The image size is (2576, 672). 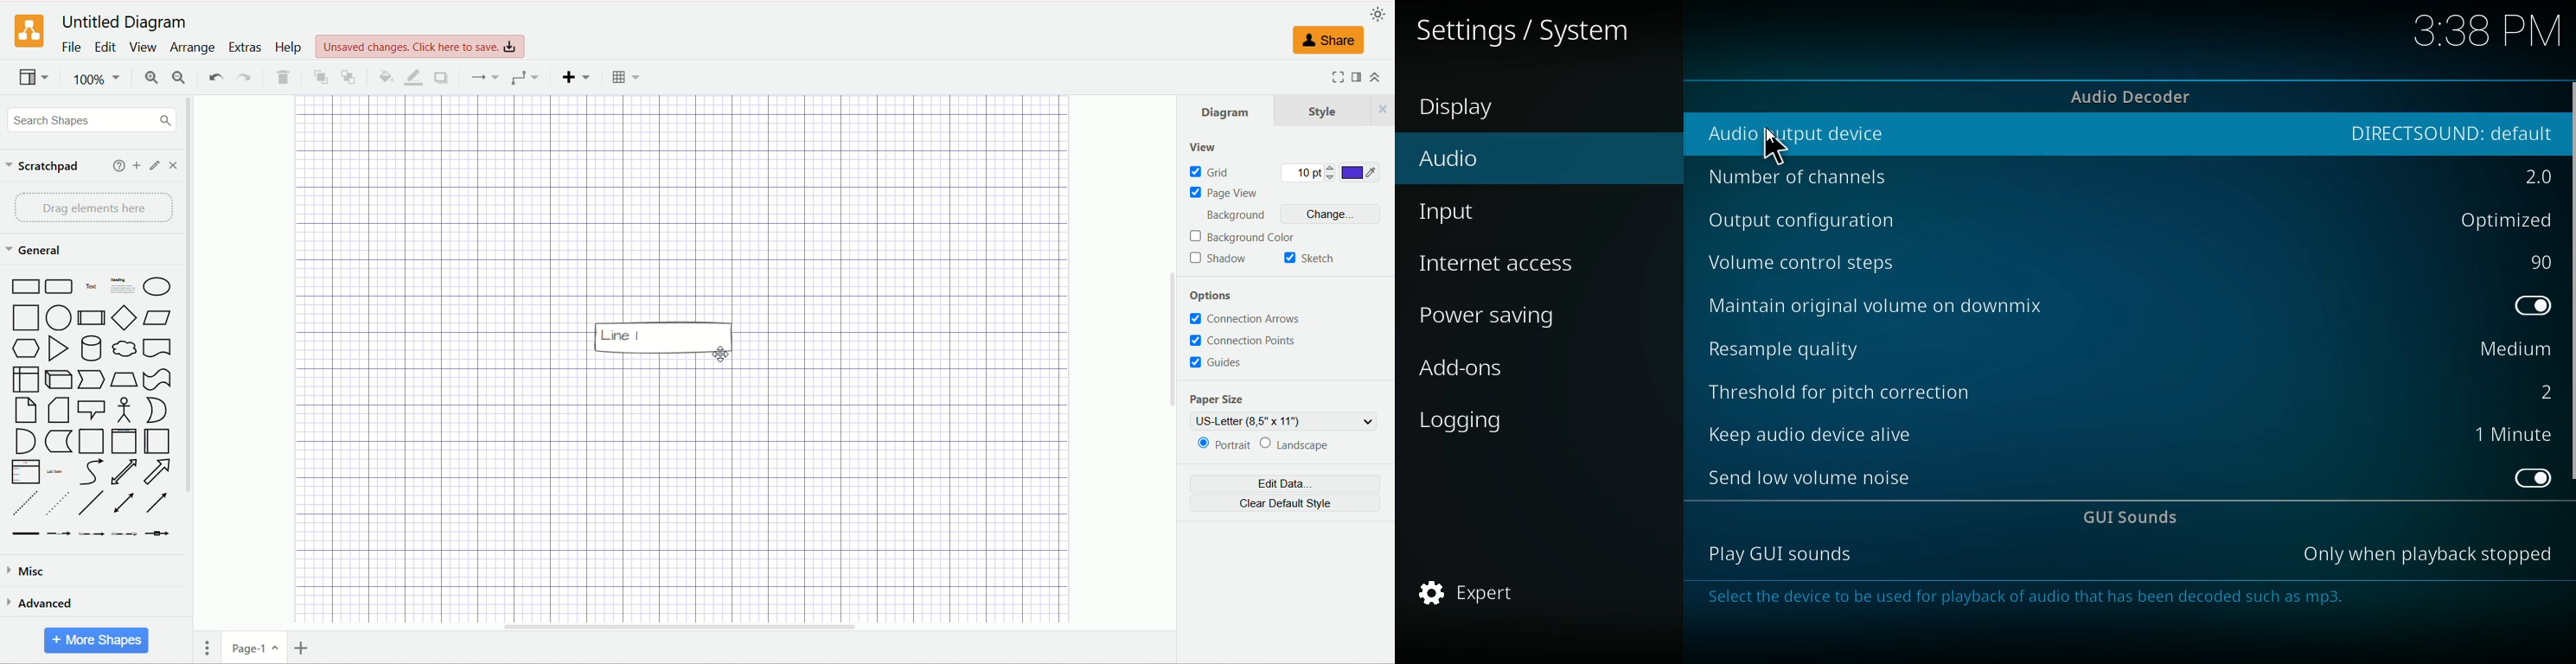 What do you see at coordinates (1908, 303) in the screenshot?
I see `mantain original volume on downmix` at bounding box center [1908, 303].